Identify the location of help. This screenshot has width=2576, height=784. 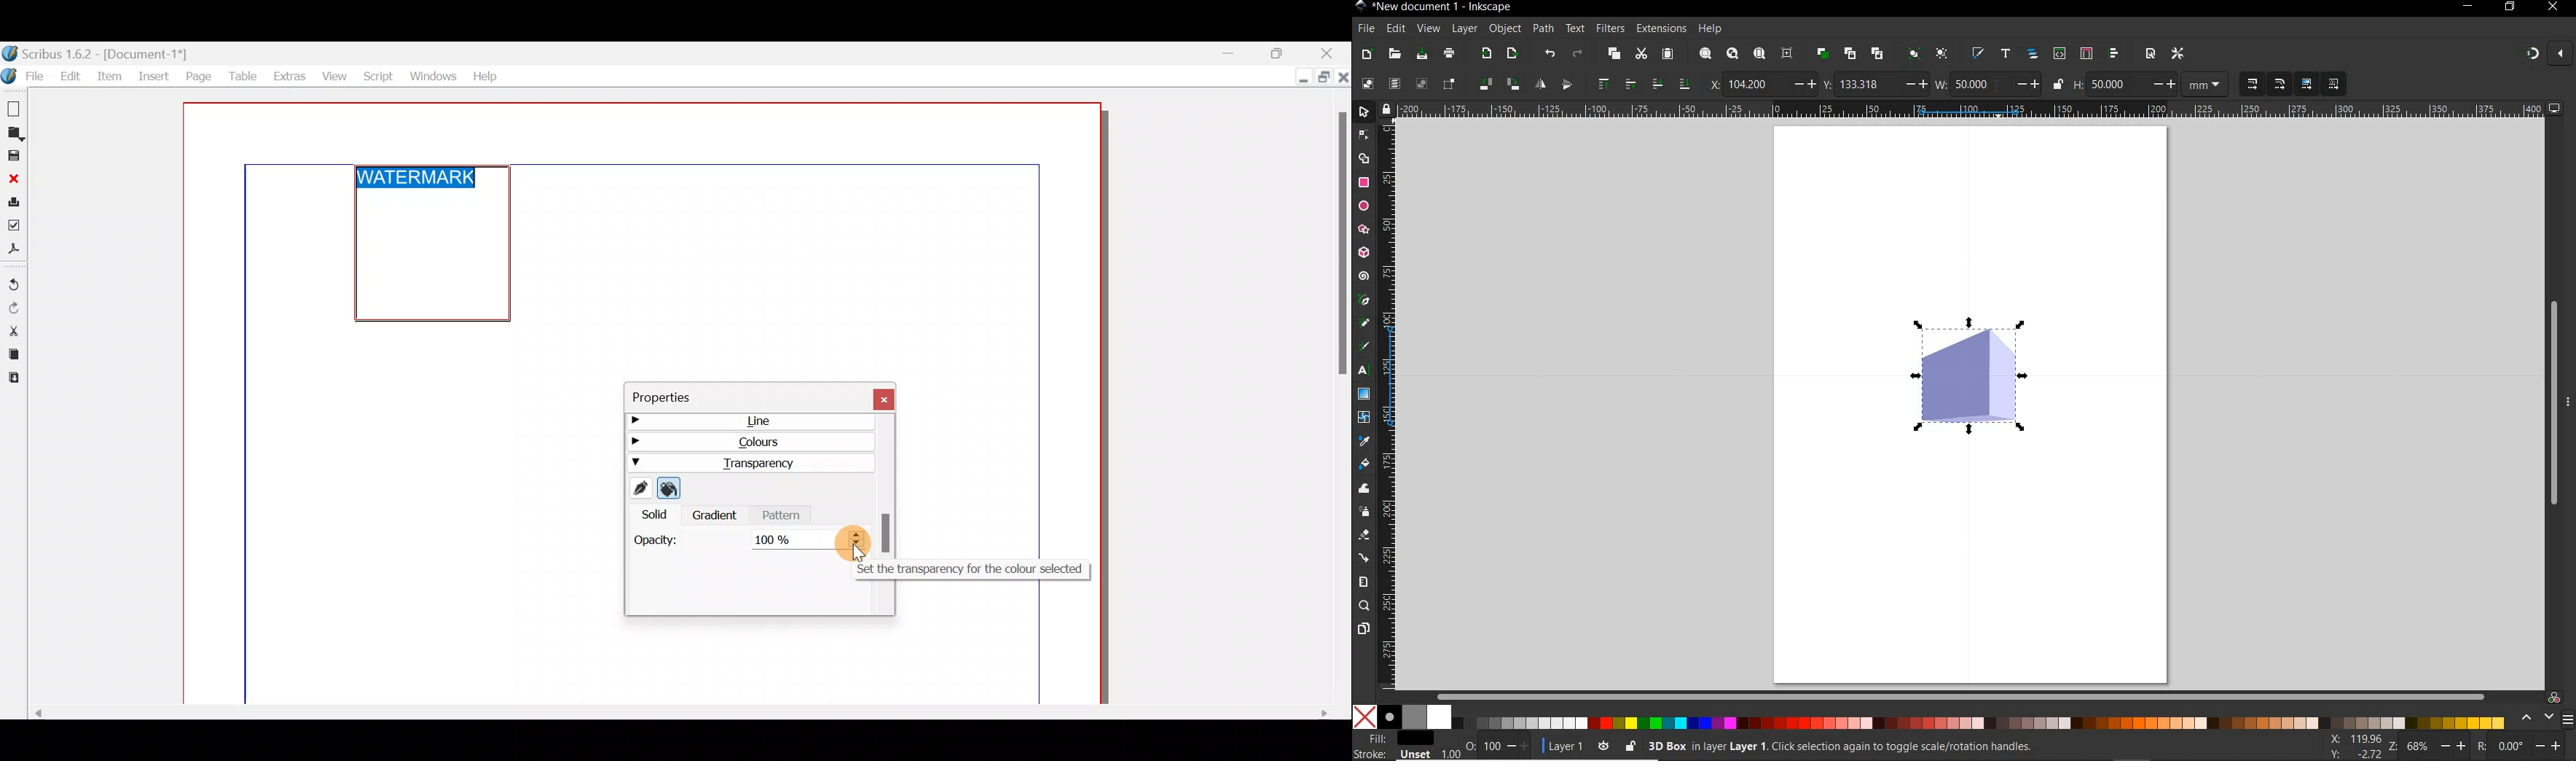
(1711, 28).